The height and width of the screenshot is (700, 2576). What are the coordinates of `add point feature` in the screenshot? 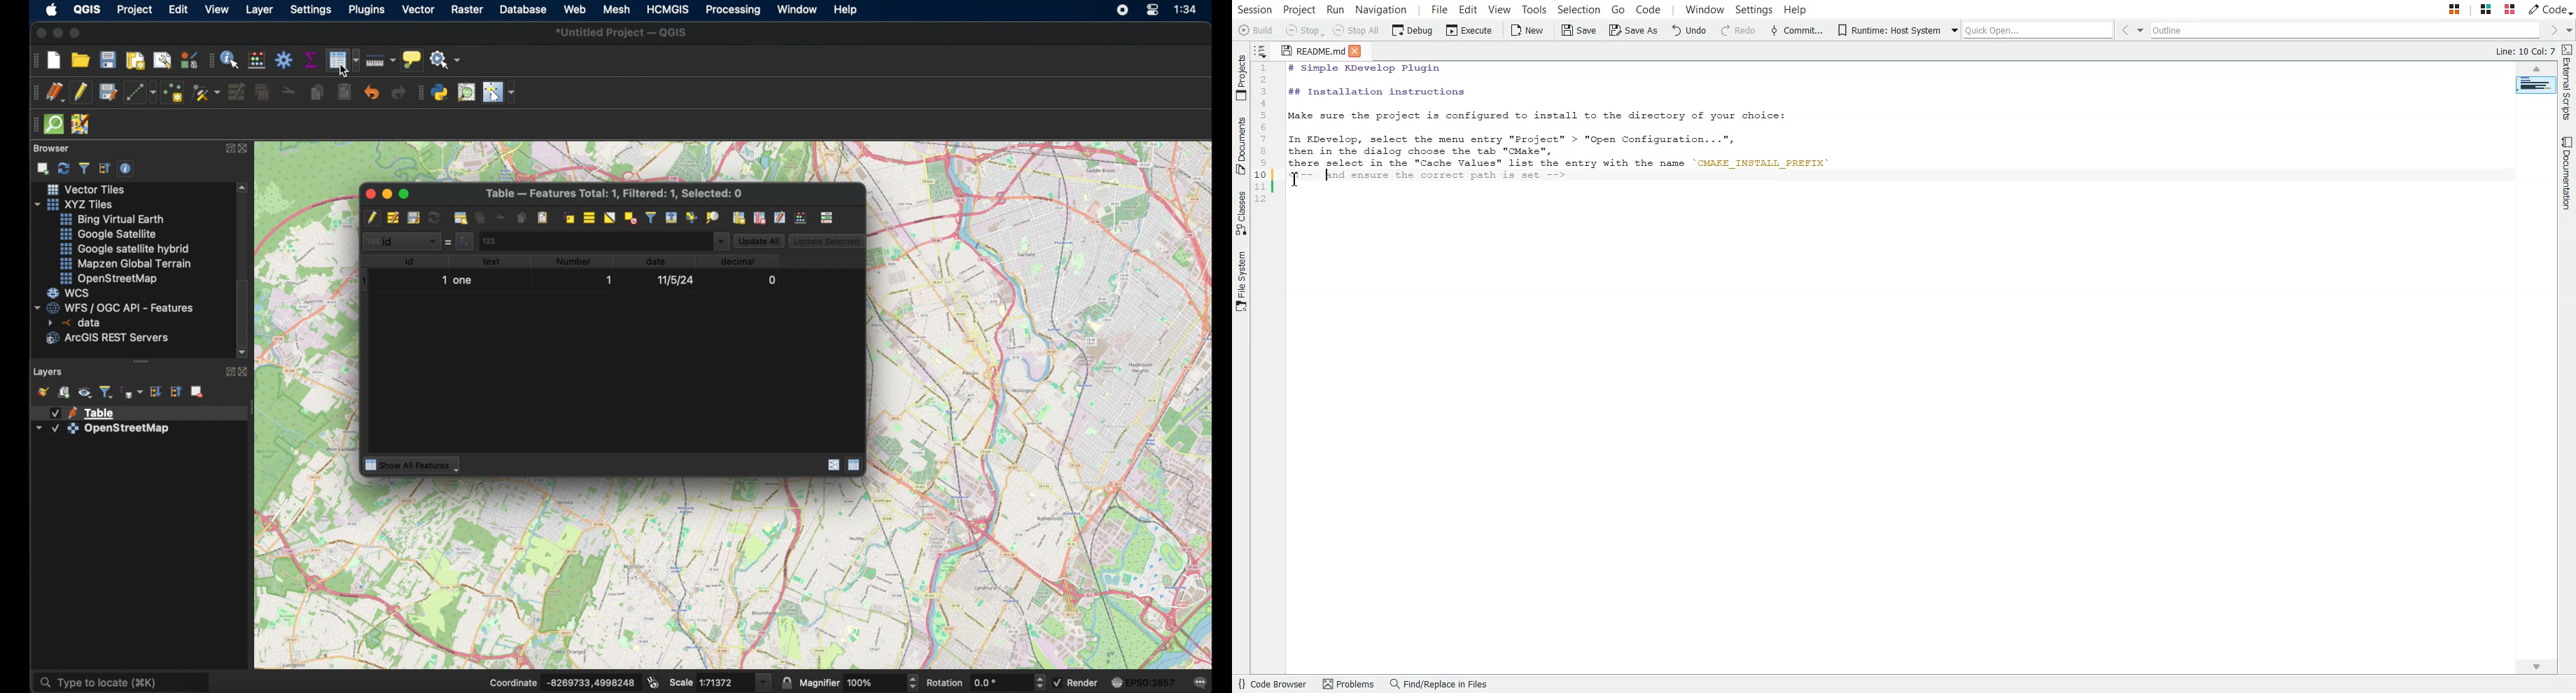 It's located at (171, 92).